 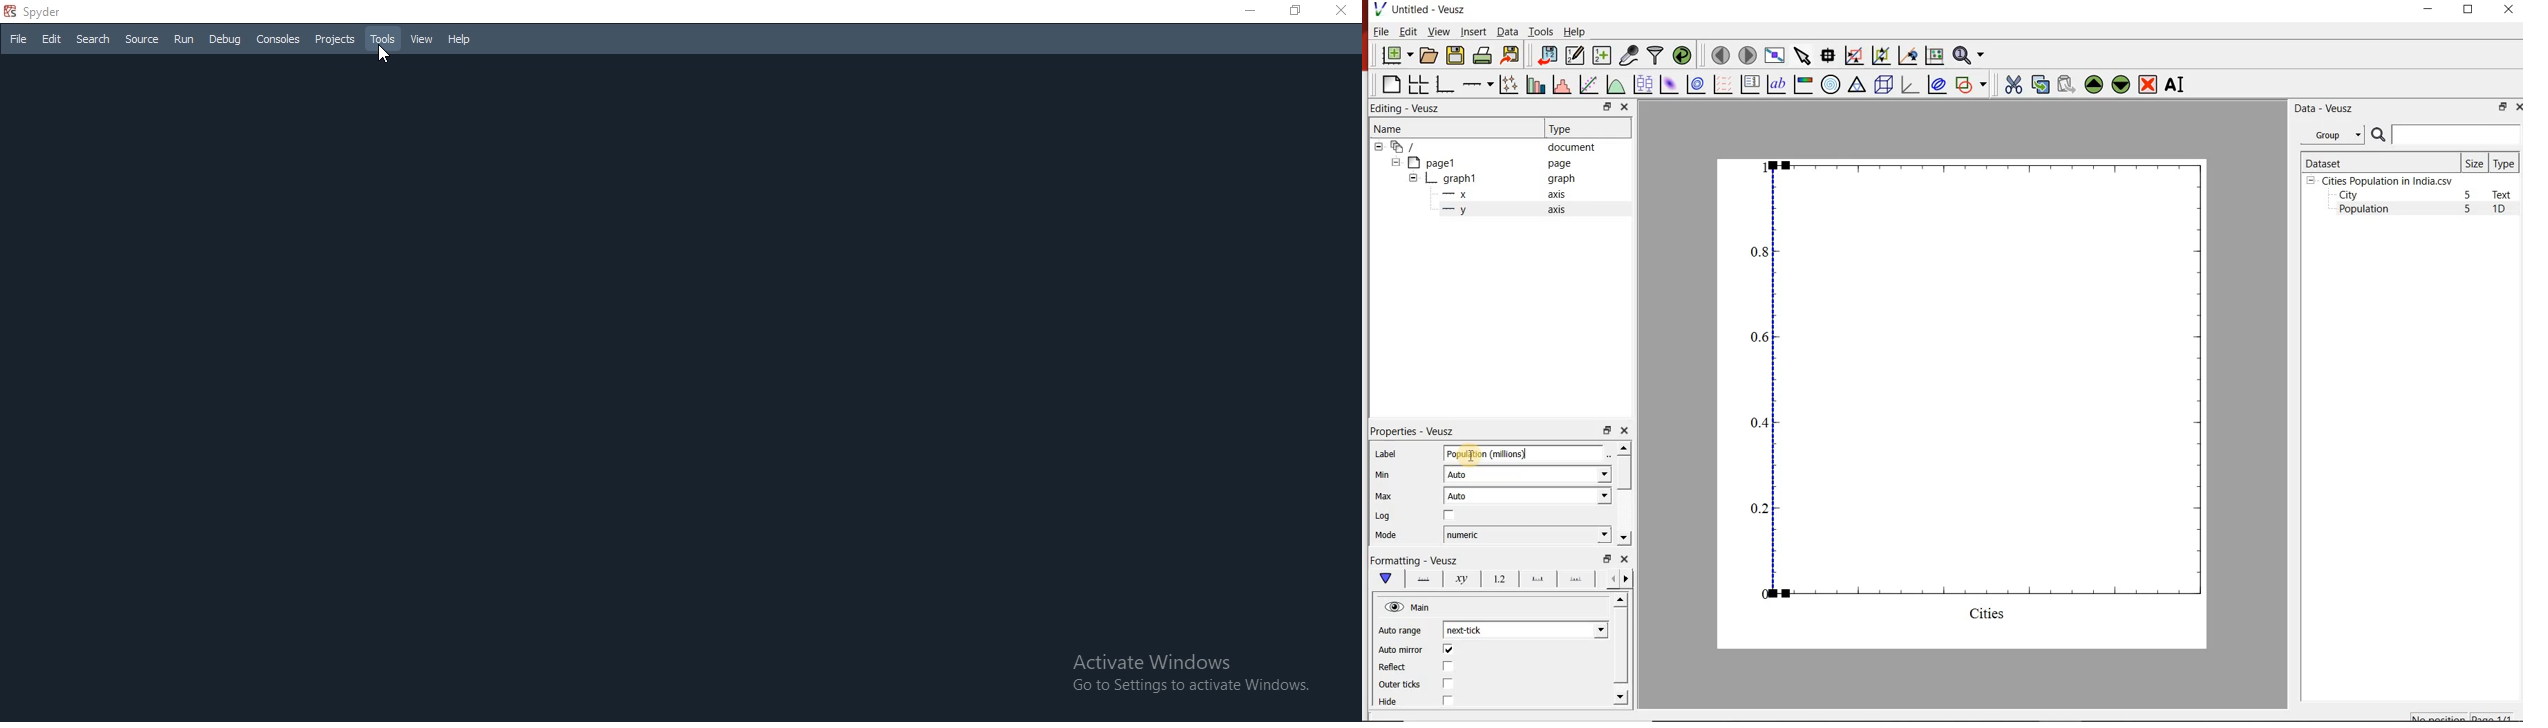 What do you see at coordinates (9, 11) in the screenshot?
I see `logo` at bounding box center [9, 11].